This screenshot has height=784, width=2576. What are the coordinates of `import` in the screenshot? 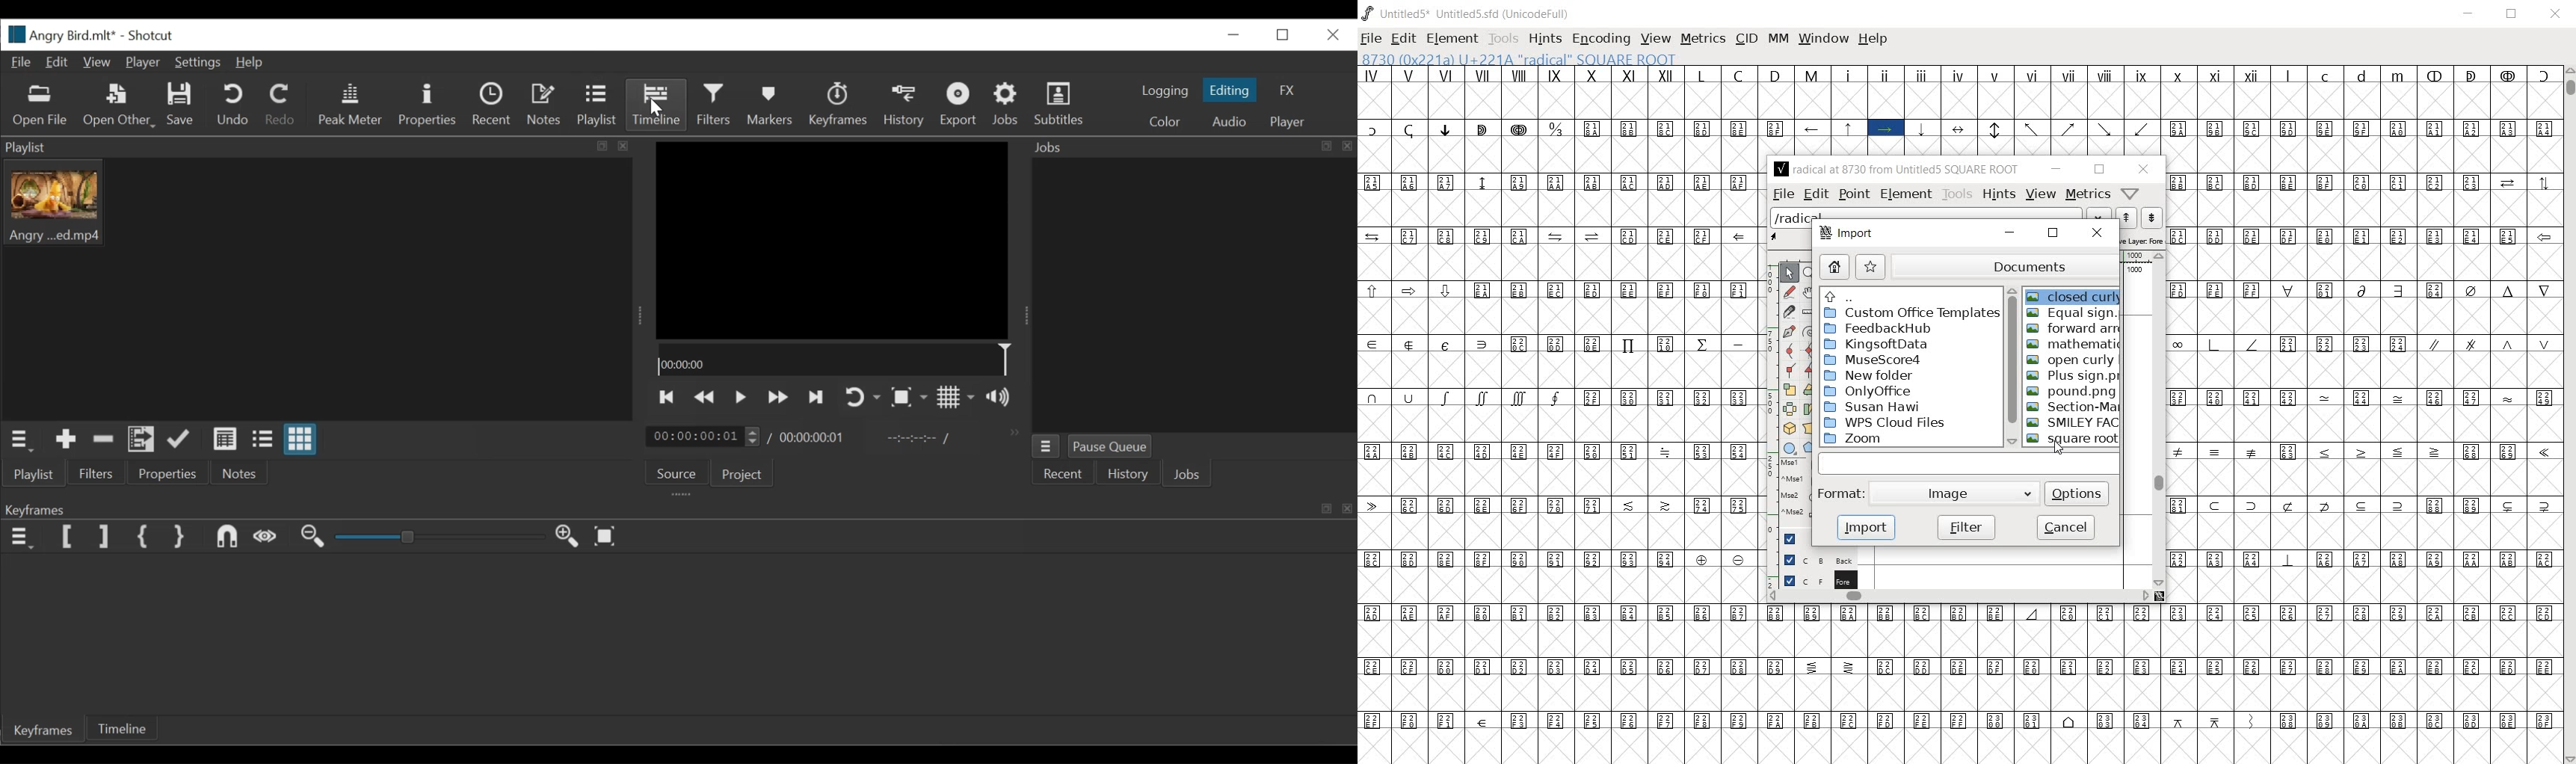 It's located at (1865, 526).